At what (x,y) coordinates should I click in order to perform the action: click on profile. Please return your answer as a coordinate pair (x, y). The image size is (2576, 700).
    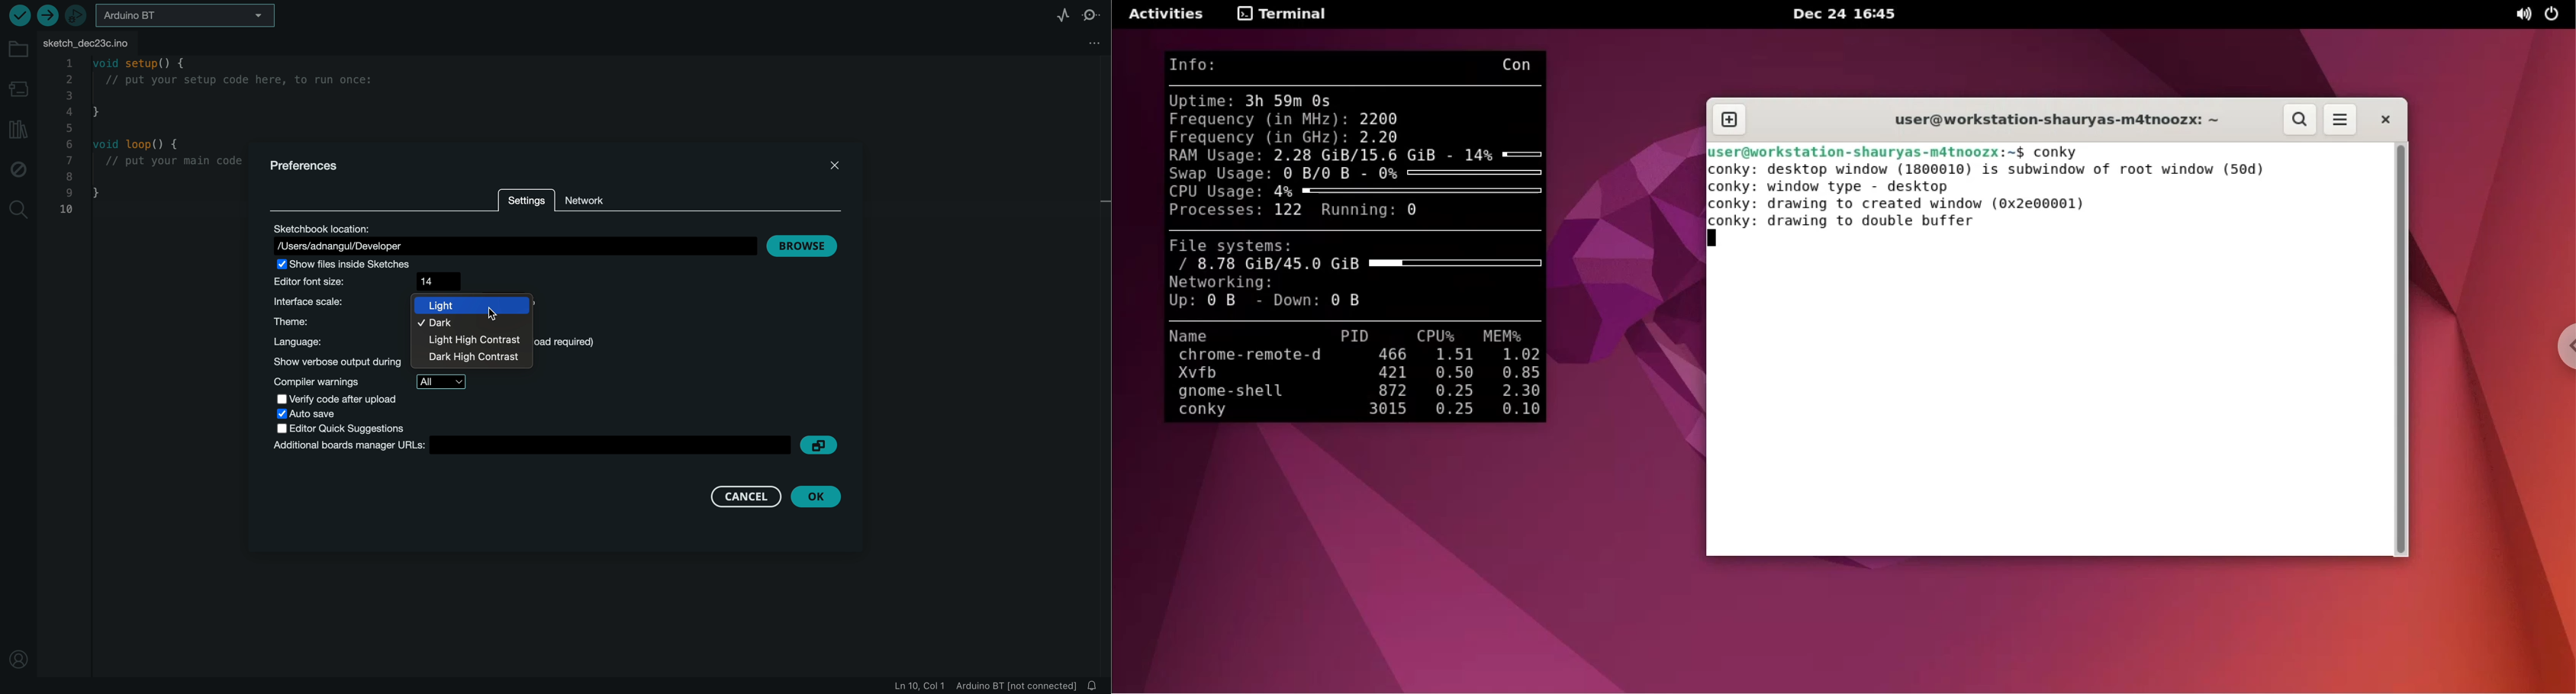
    Looking at the image, I should click on (22, 659).